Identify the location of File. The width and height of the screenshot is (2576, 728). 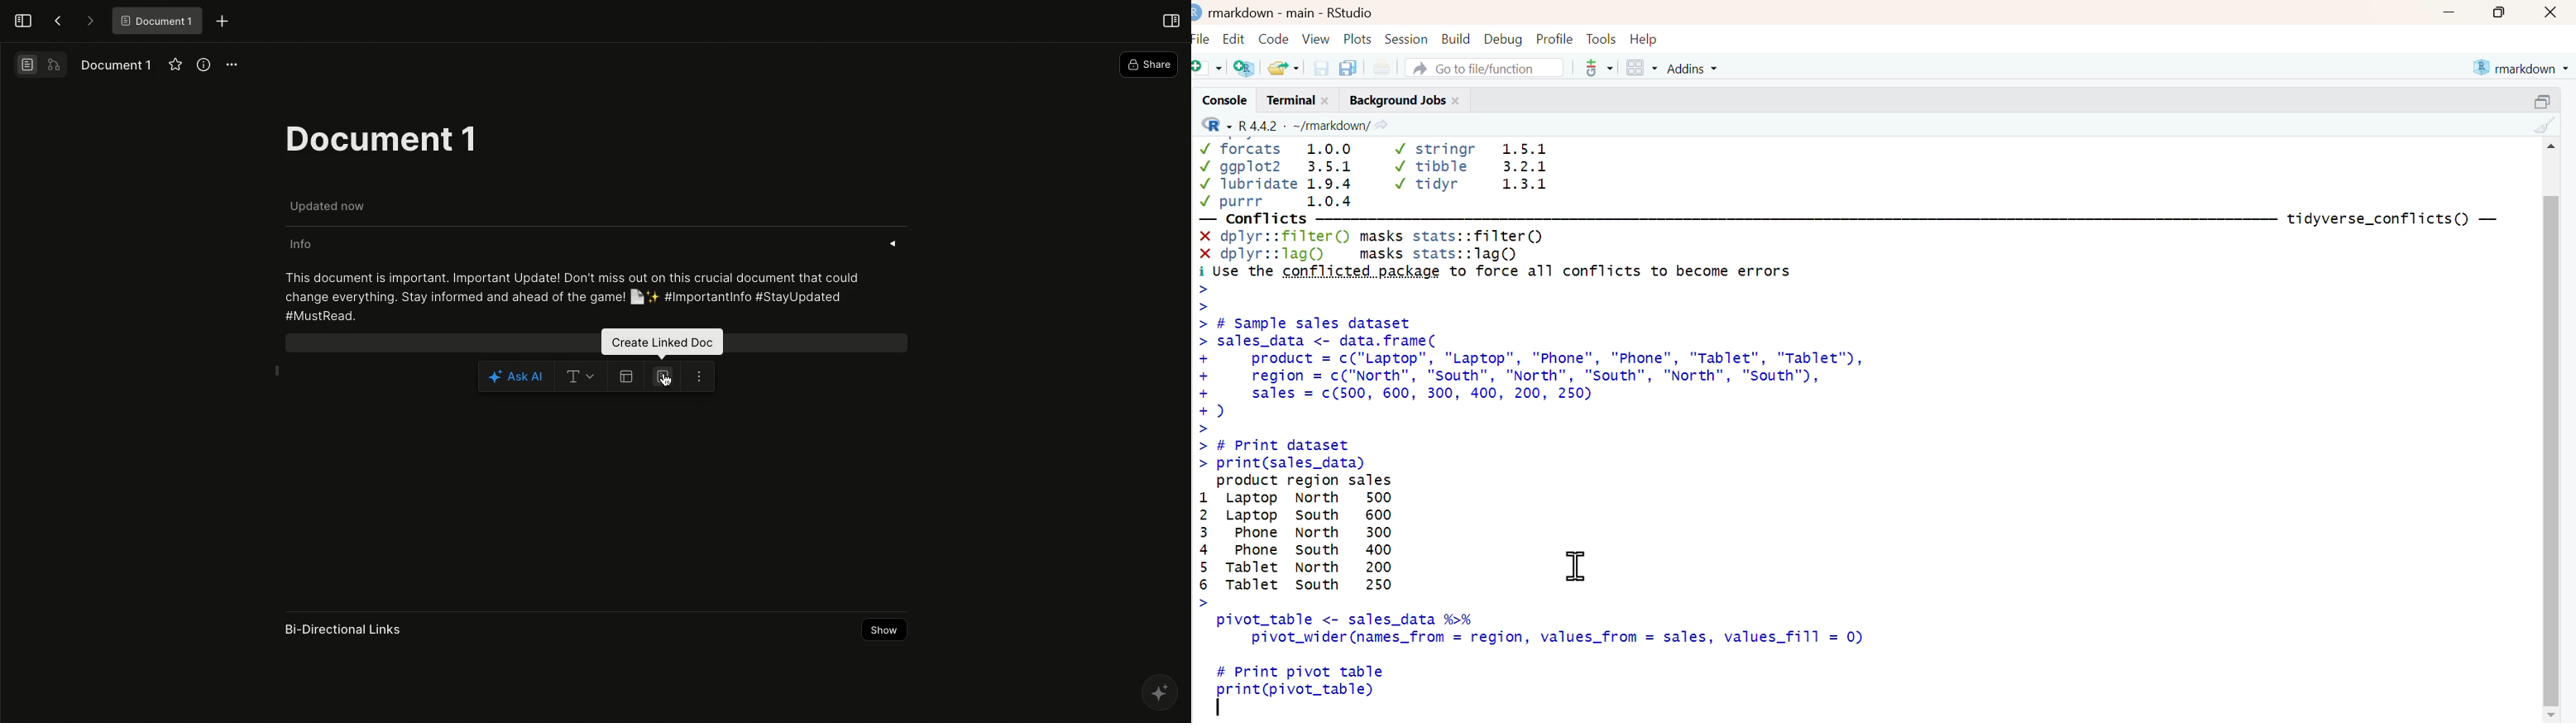
(1203, 36).